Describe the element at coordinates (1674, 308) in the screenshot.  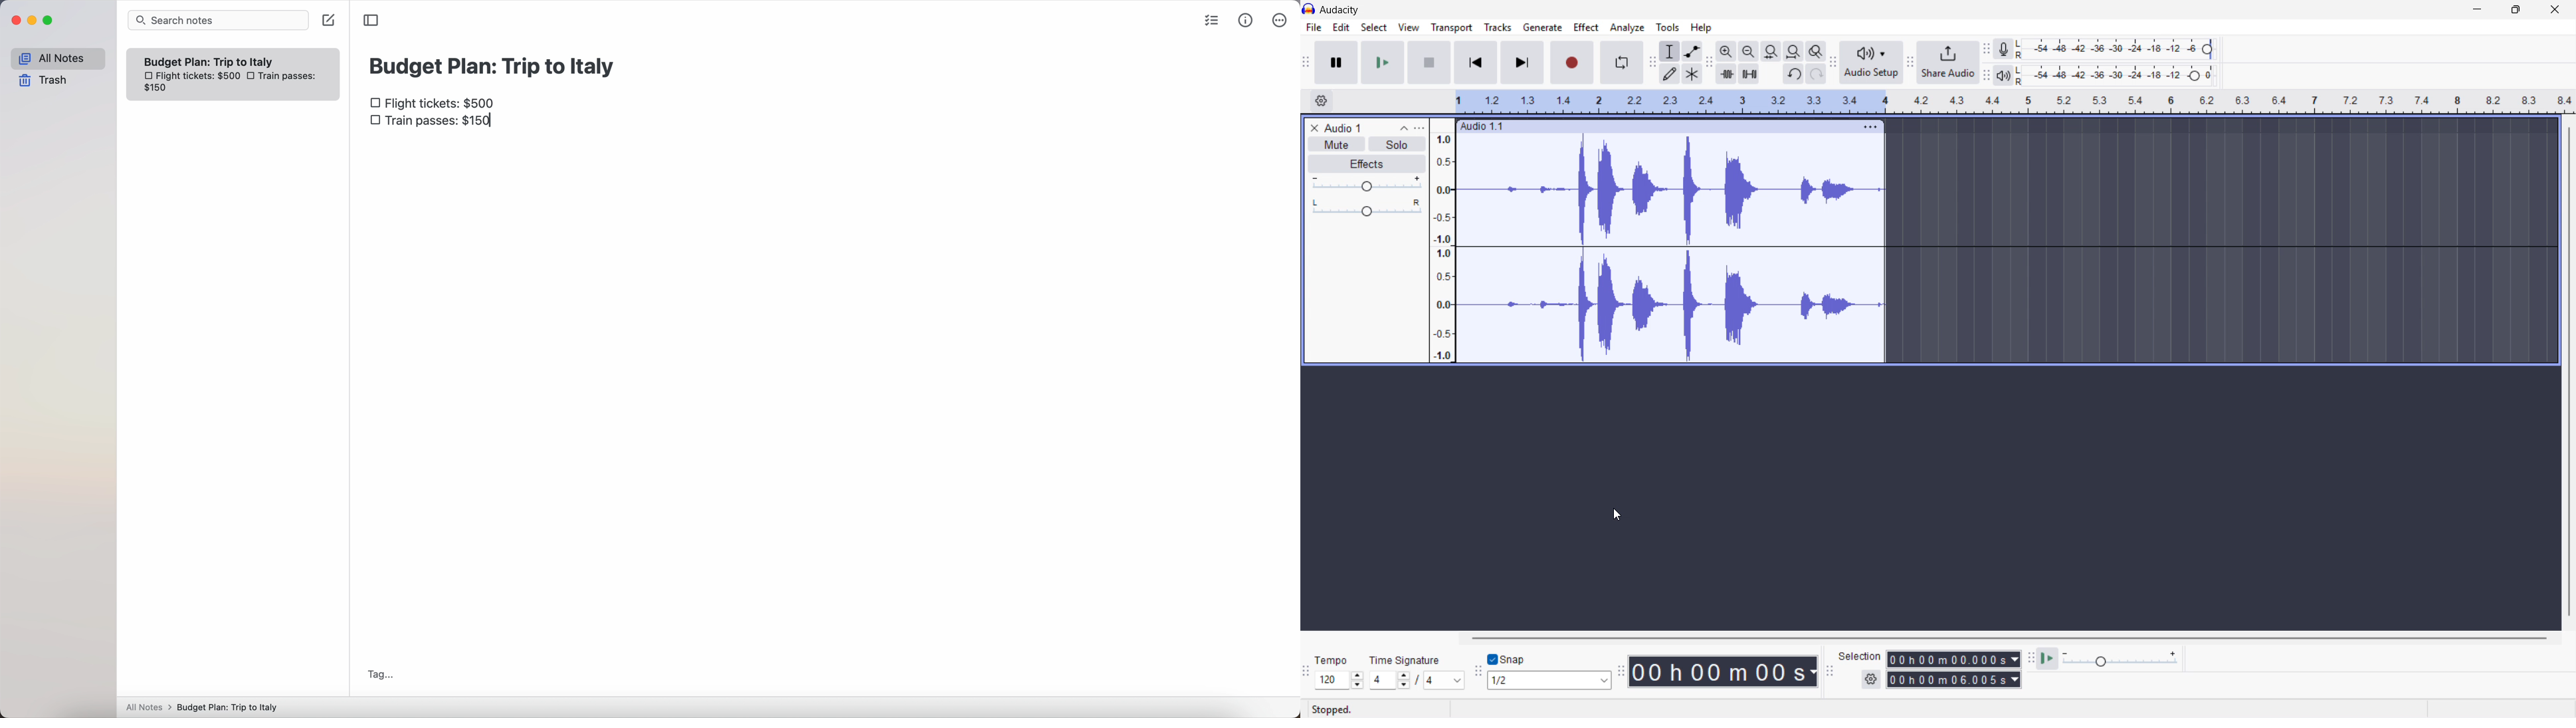
I see `track wave form` at that location.